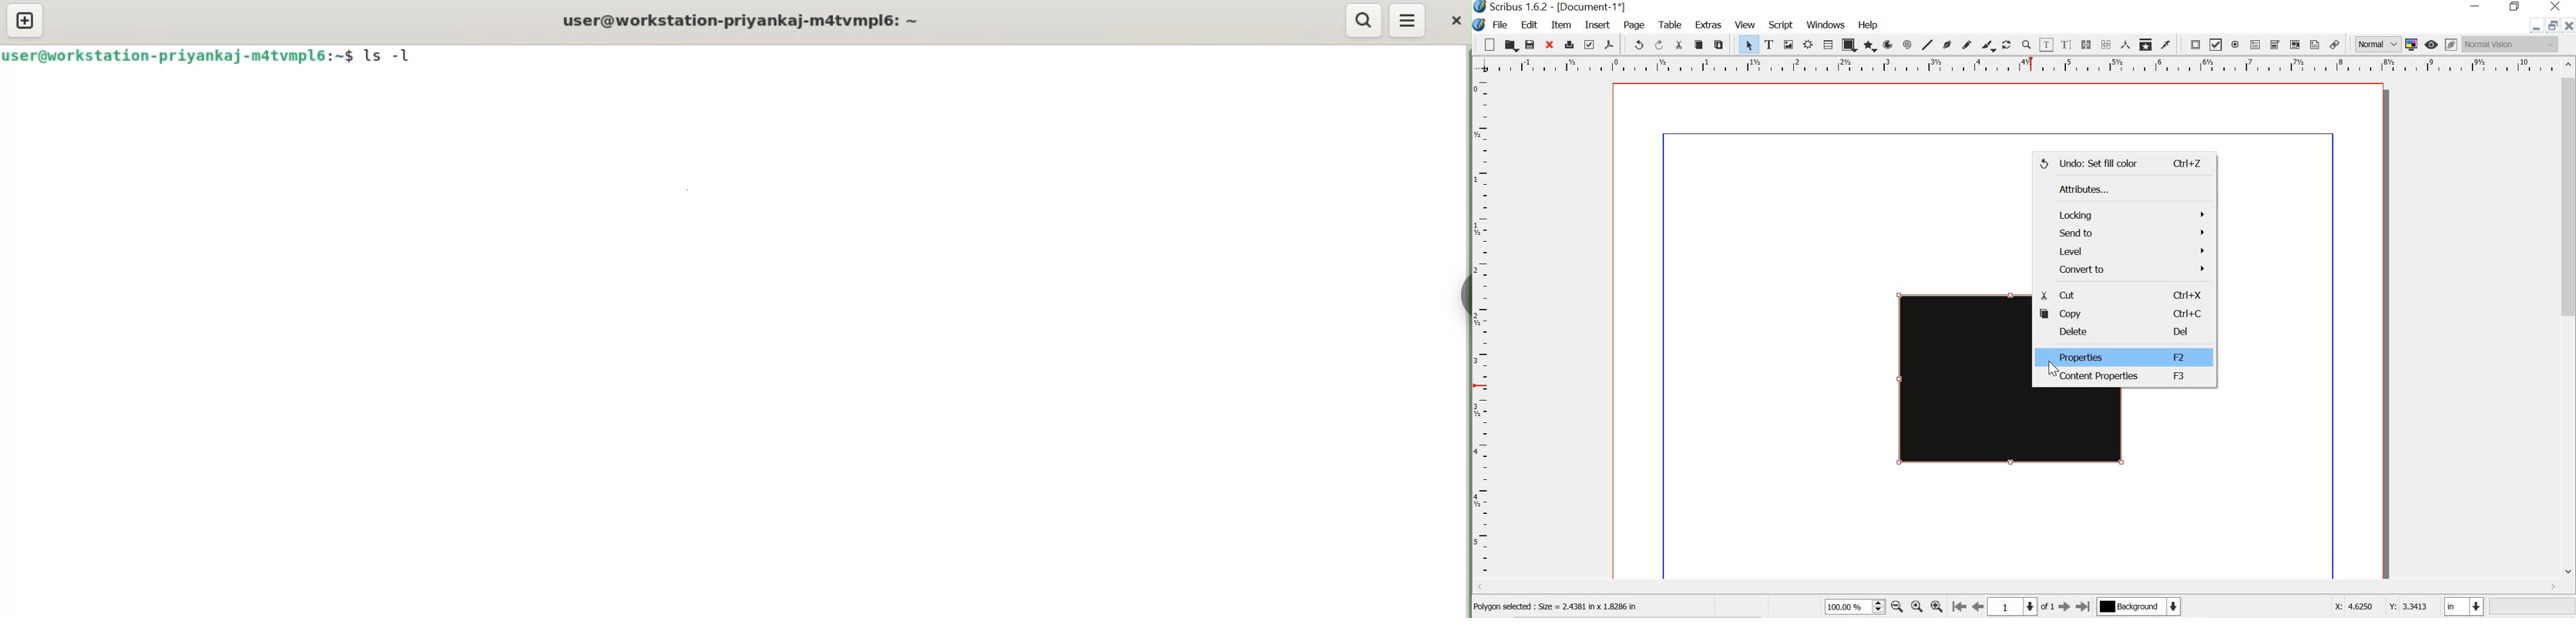  What do you see at coordinates (1789, 45) in the screenshot?
I see `image frame` at bounding box center [1789, 45].